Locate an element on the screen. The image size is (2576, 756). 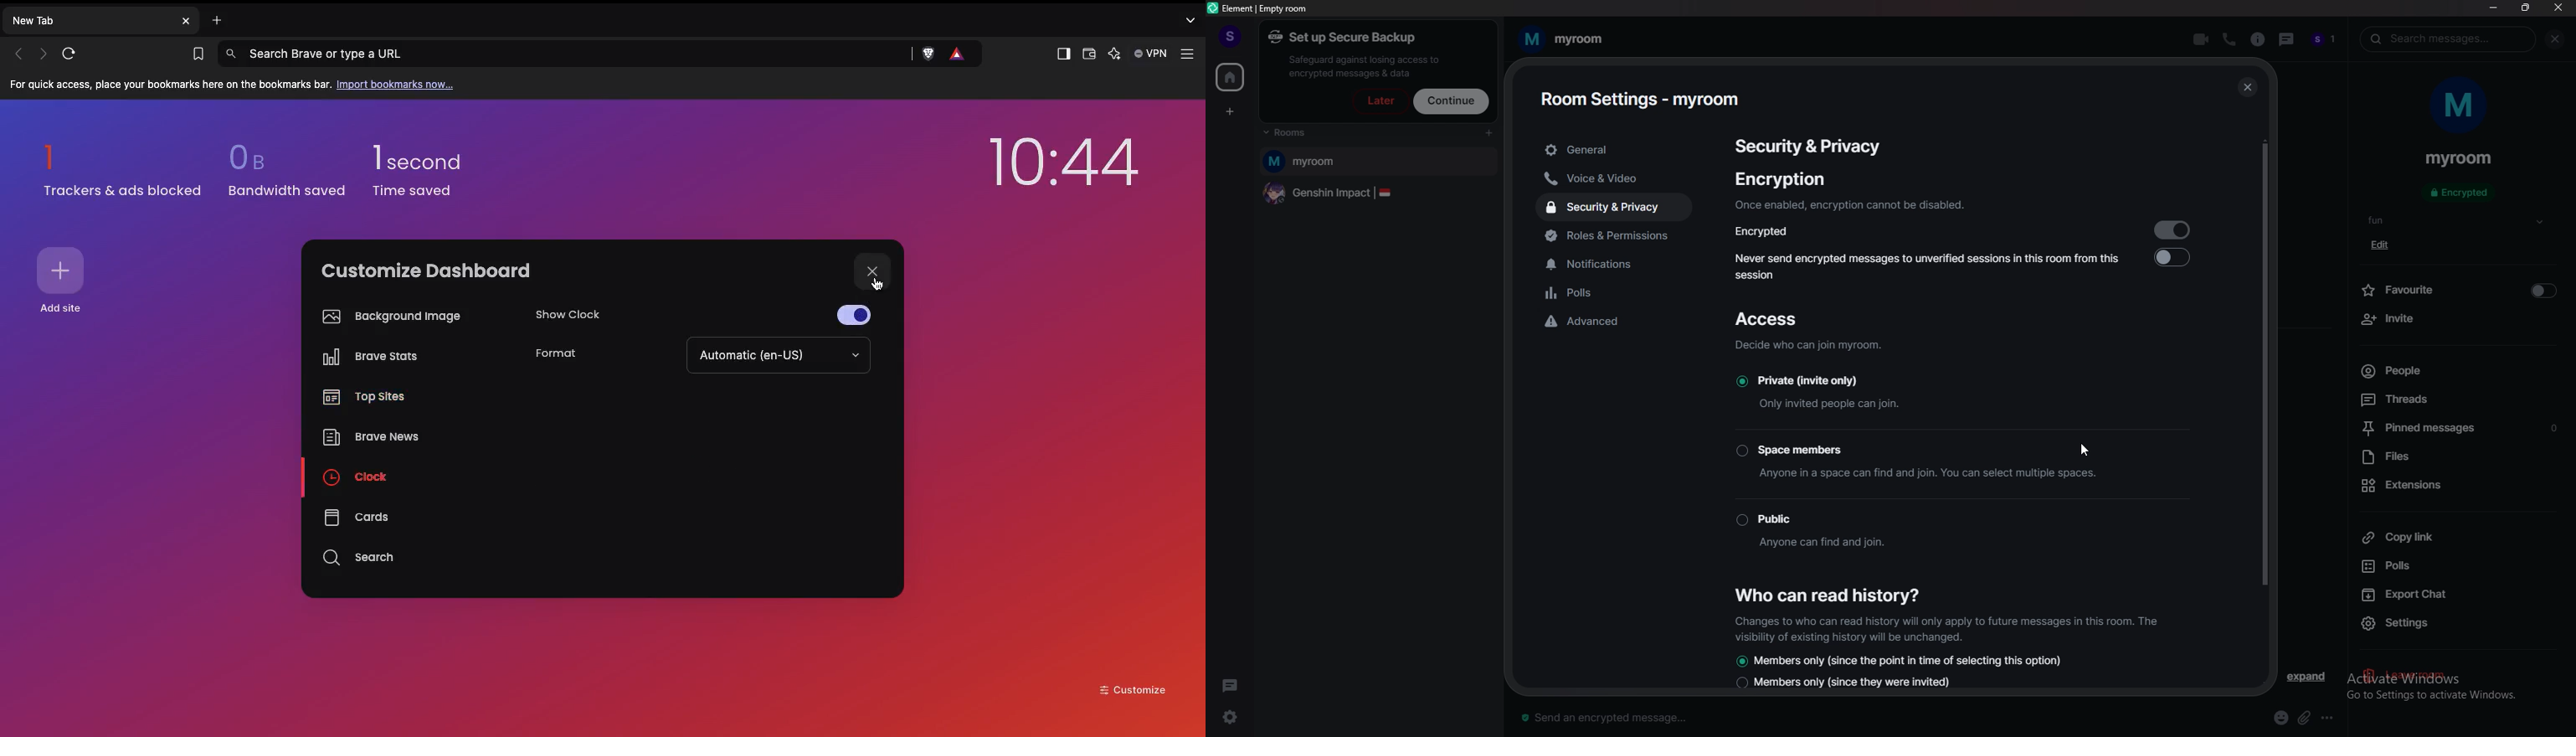
For quick access, place your bookmarks here on the bookmarks bar. is located at coordinates (171, 85).